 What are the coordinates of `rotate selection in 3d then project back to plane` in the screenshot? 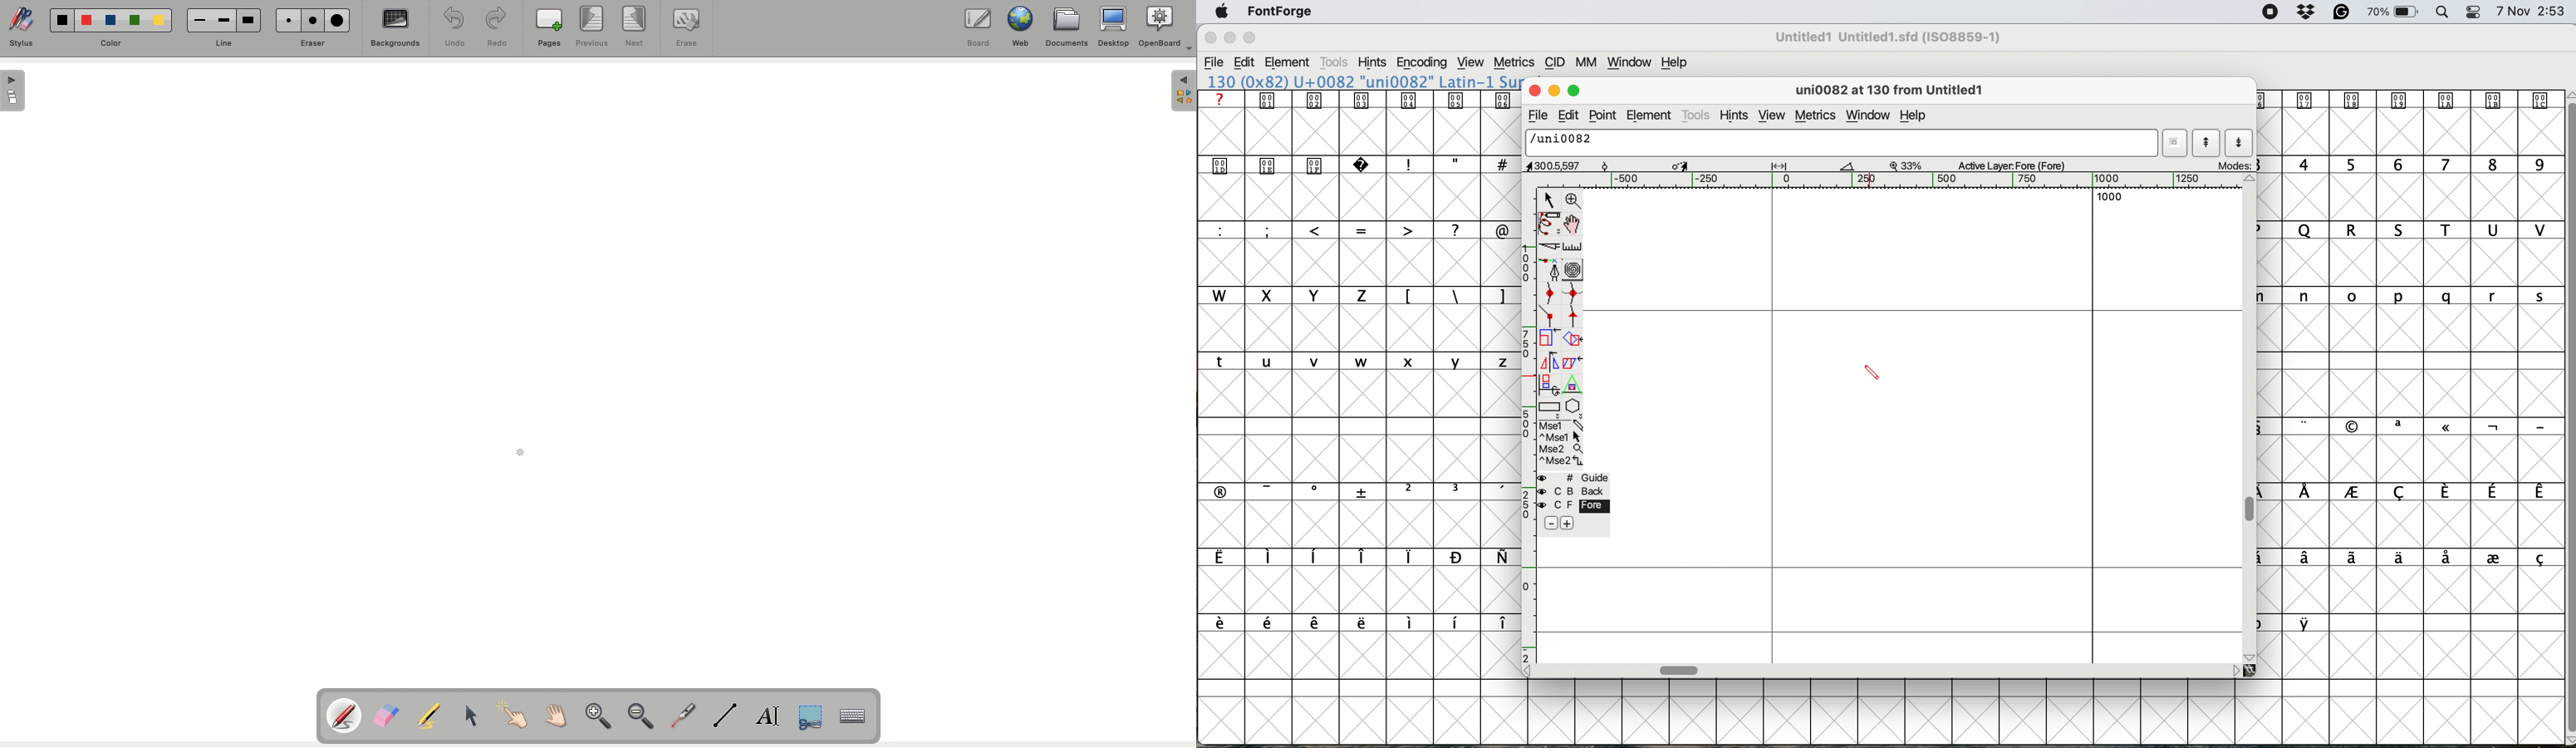 It's located at (1549, 385).